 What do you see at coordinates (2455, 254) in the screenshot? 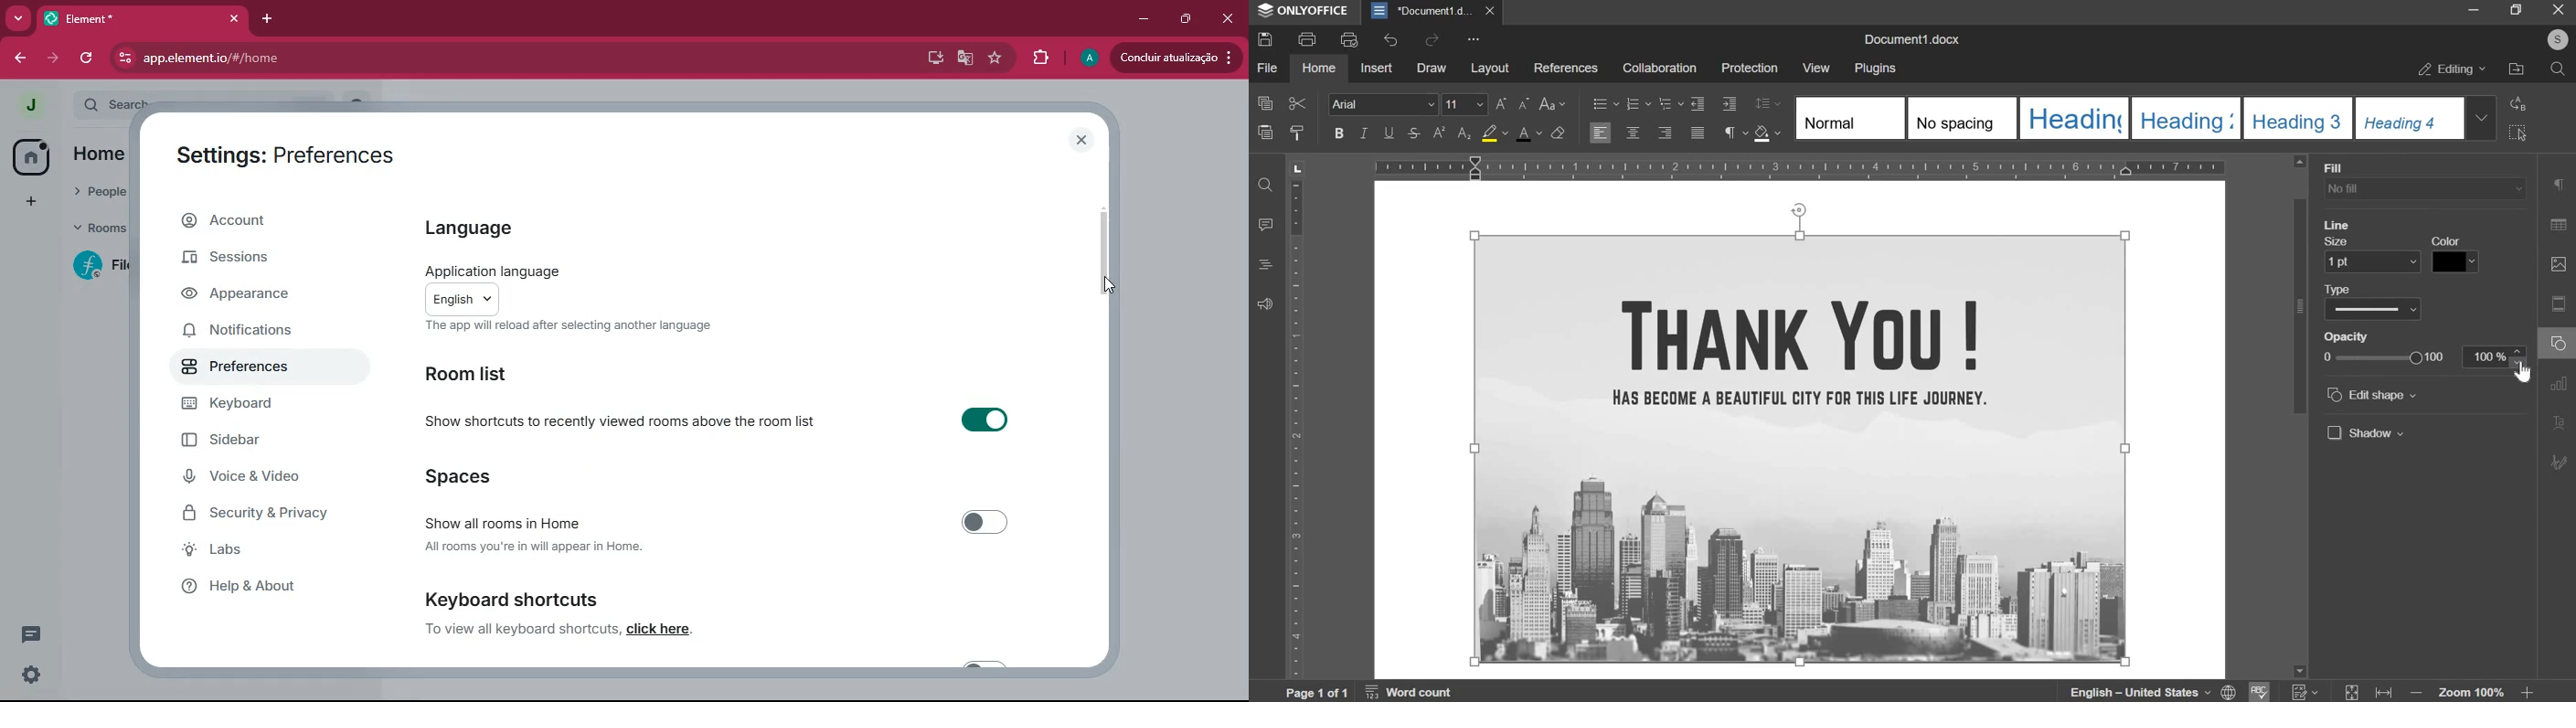
I see `color` at bounding box center [2455, 254].